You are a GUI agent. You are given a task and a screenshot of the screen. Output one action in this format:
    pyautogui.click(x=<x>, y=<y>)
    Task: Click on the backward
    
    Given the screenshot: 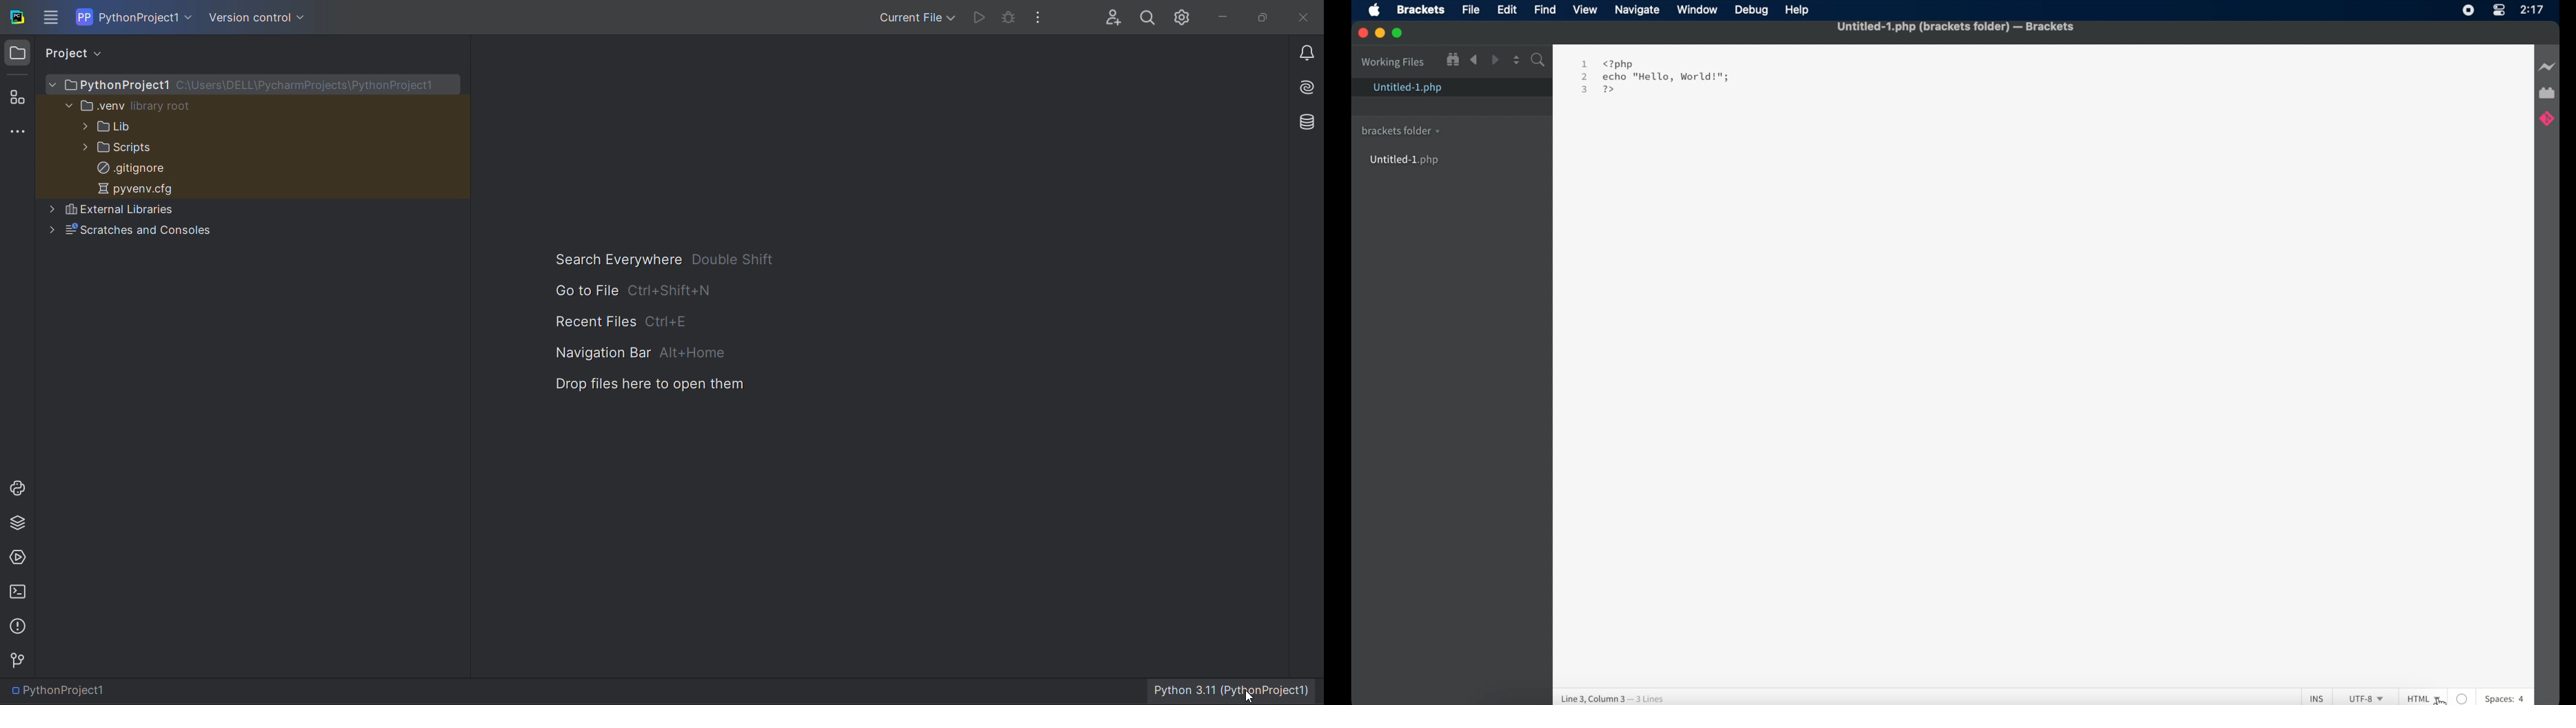 What is the action you would take?
    pyautogui.click(x=1474, y=60)
    